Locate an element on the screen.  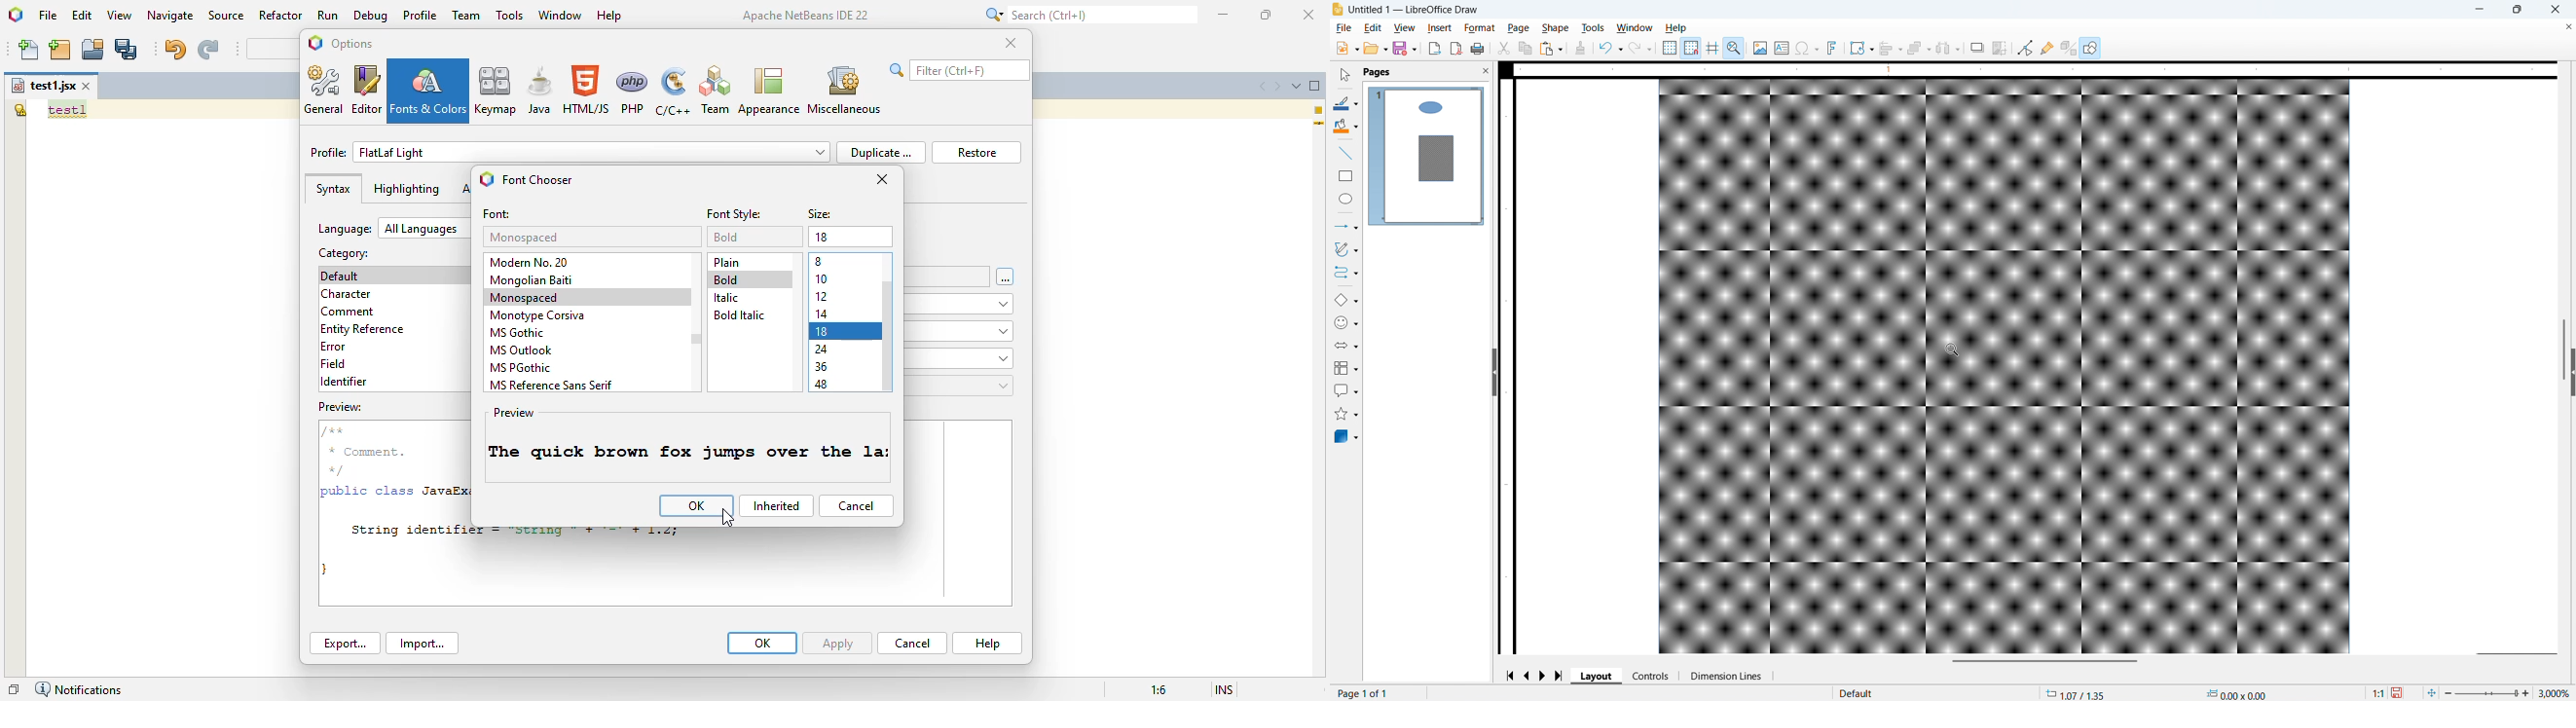
Default page style  is located at coordinates (1857, 692).